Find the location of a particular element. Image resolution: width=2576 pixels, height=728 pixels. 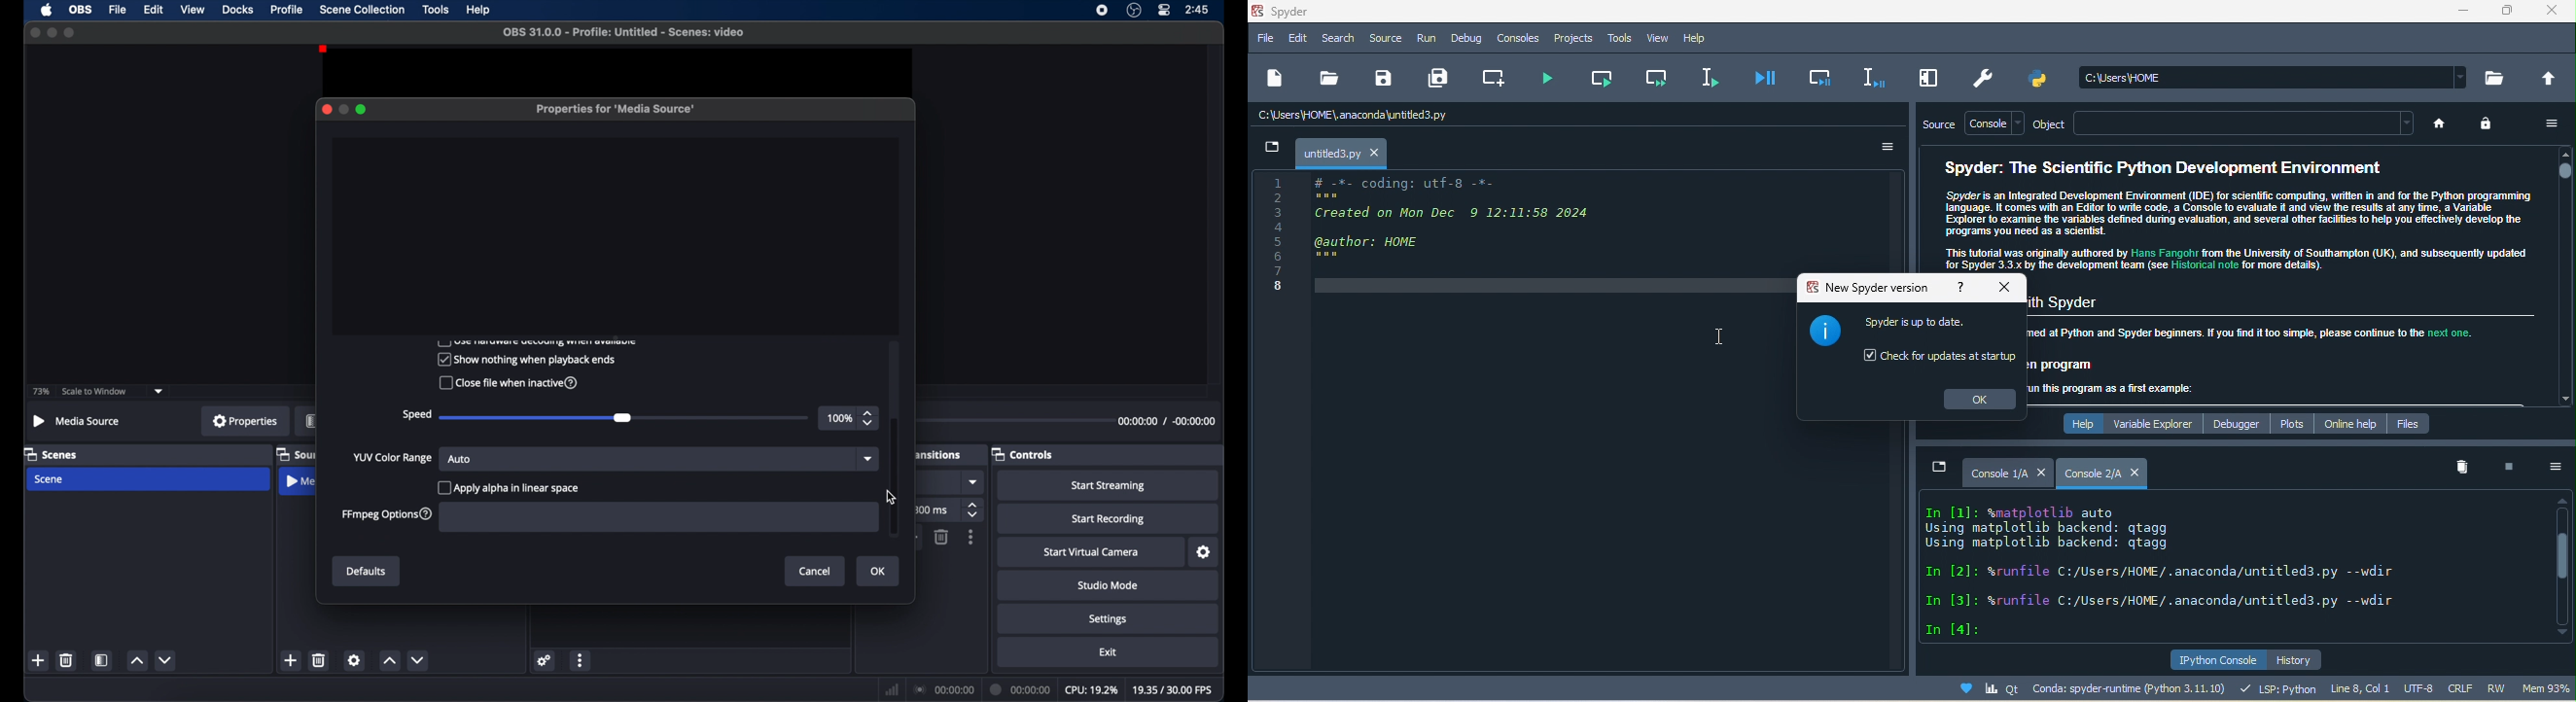

minimize is located at coordinates (51, 32).